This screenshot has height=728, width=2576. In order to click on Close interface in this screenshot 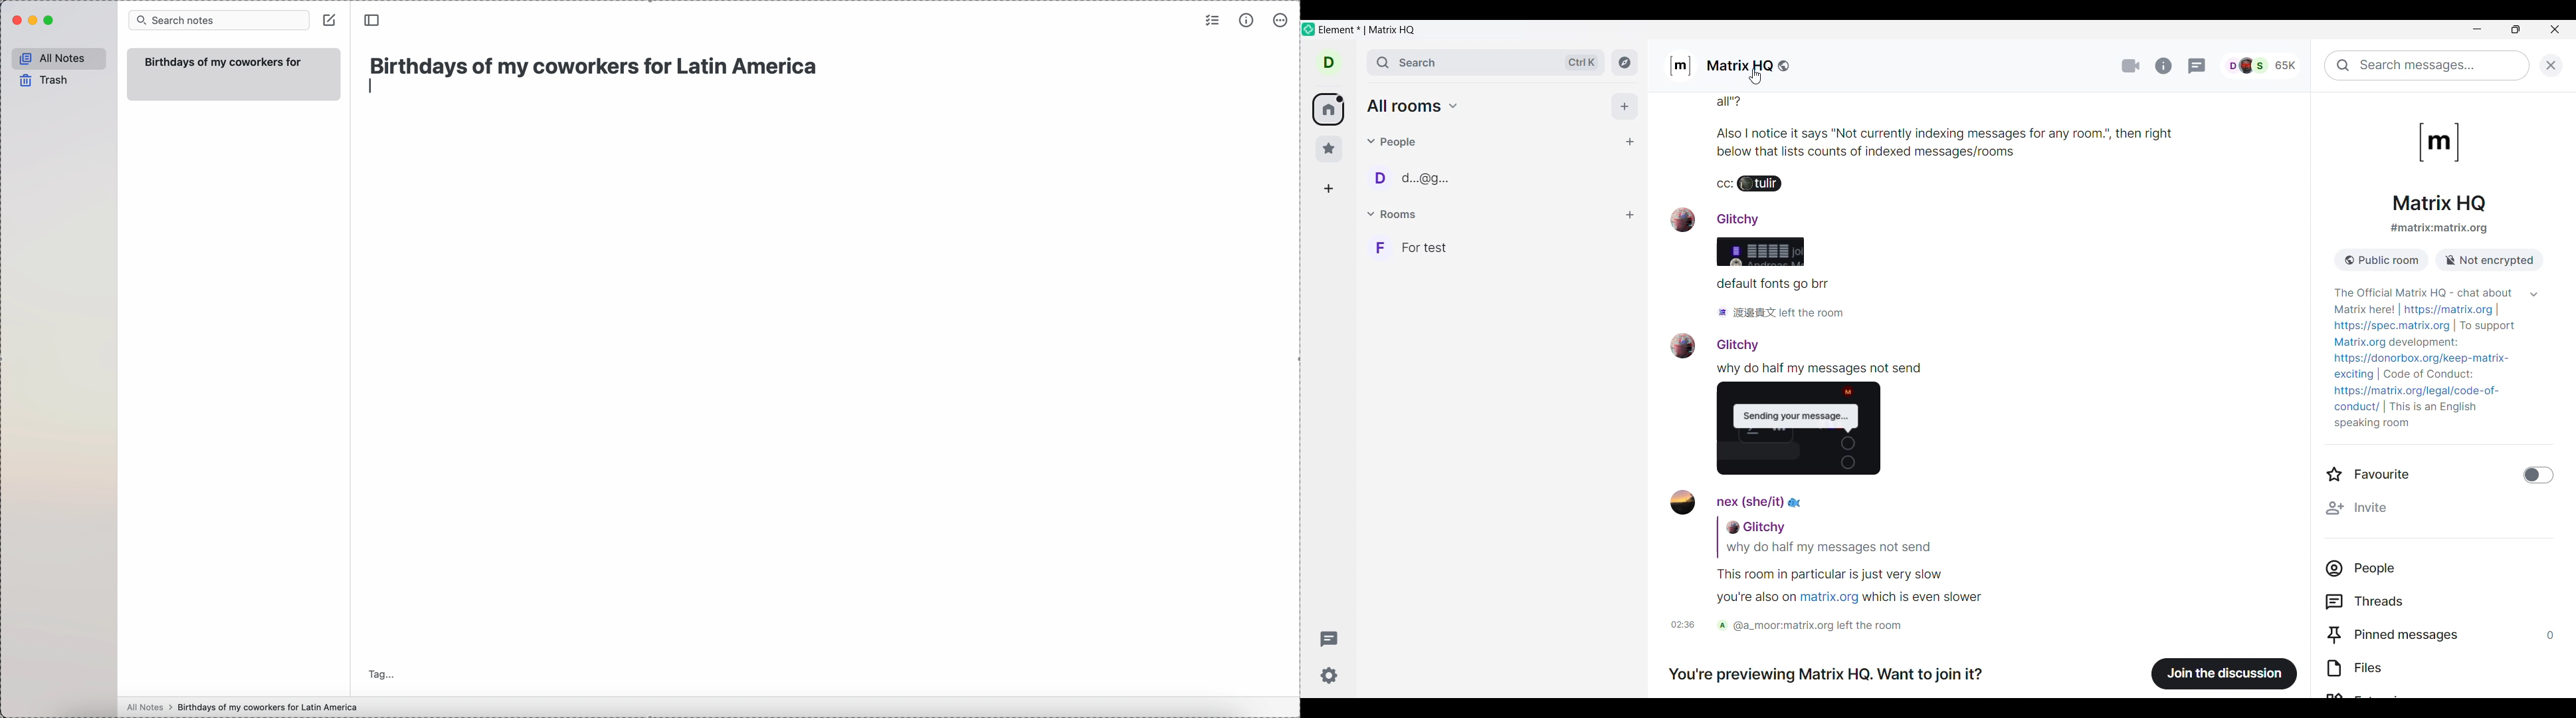, I will do `click(2555, 29)`.